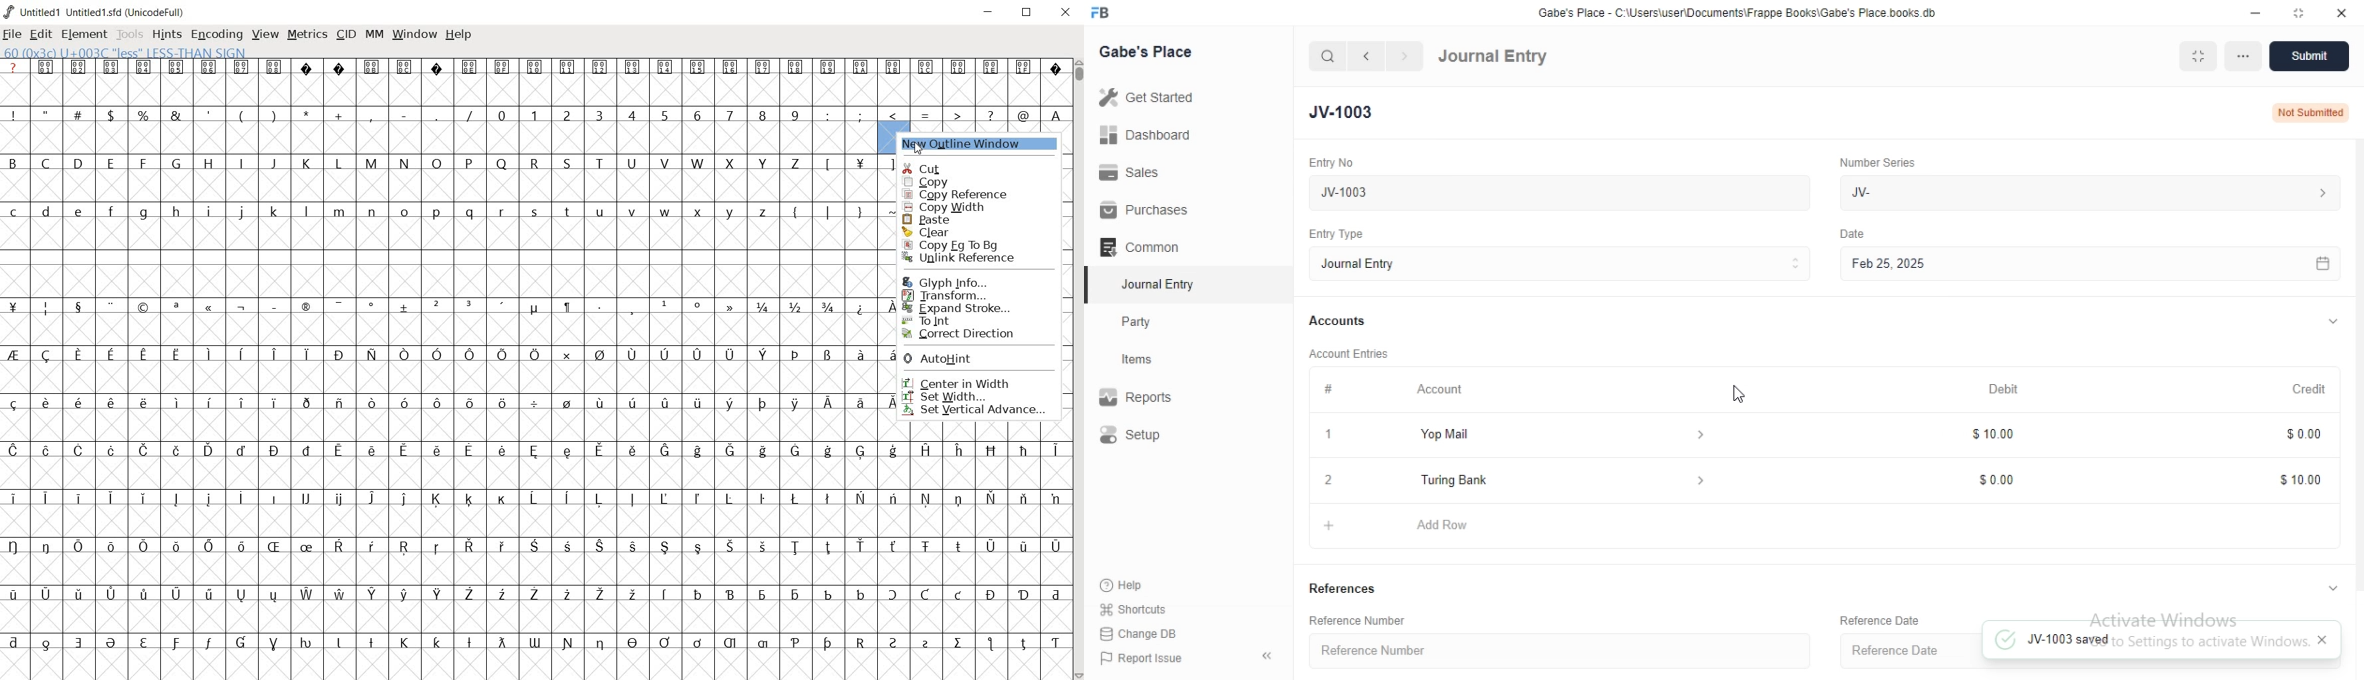 The image size is (2380, 700). Describe the element at coordinates (2310, 111) in the screenshot. I see `Draft` at that location.